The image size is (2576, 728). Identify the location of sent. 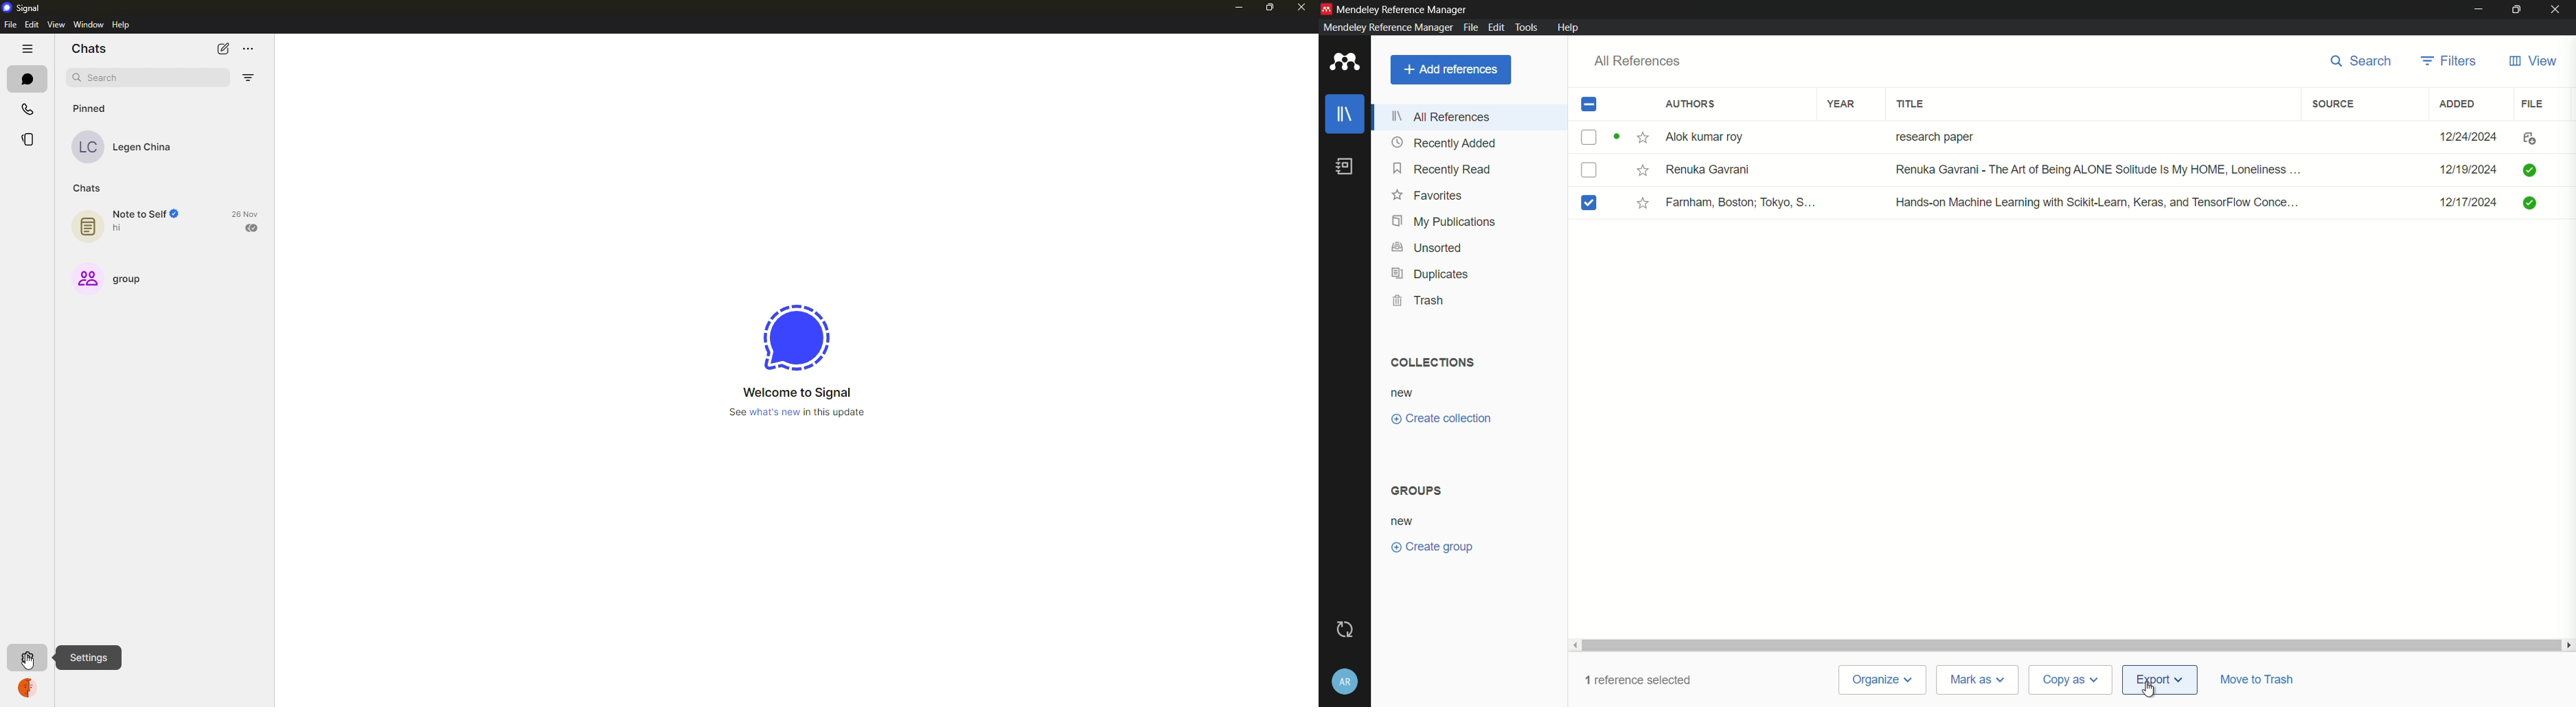
(253, 227).